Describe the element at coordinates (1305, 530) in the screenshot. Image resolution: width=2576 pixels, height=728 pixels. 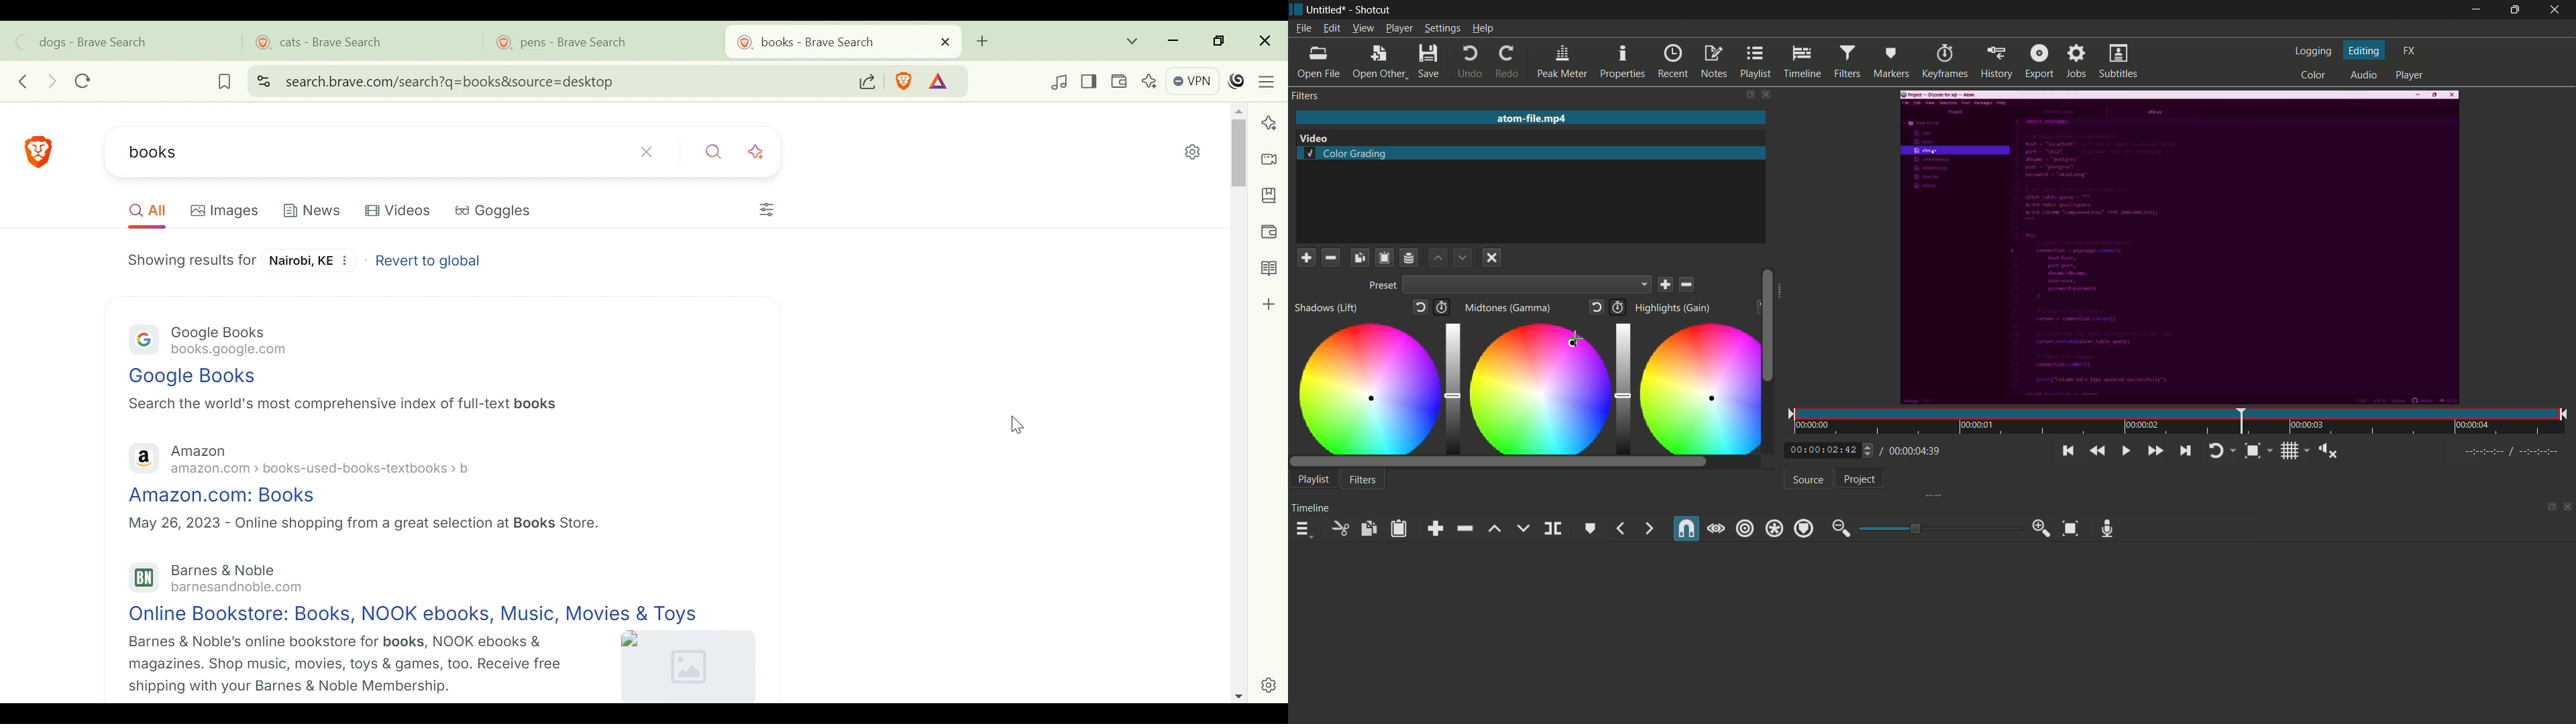
I see `timeline menu` at that location.